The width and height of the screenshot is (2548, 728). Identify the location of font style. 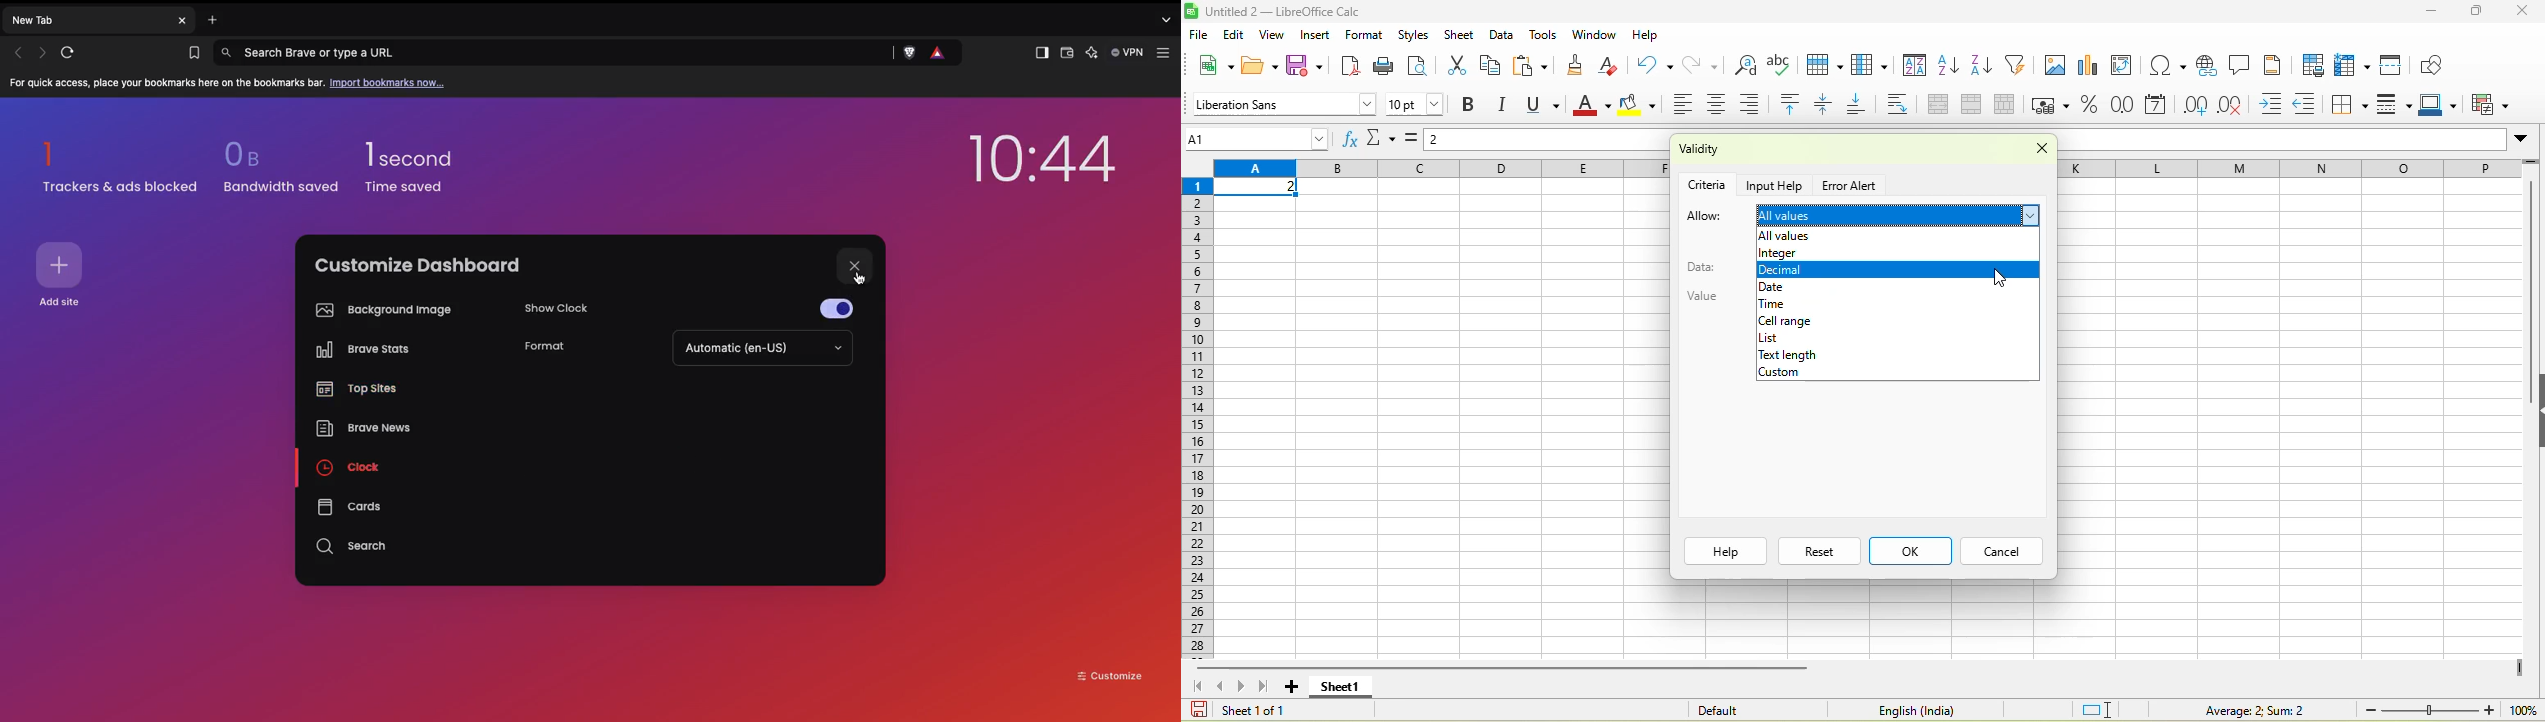
(1282, 103).